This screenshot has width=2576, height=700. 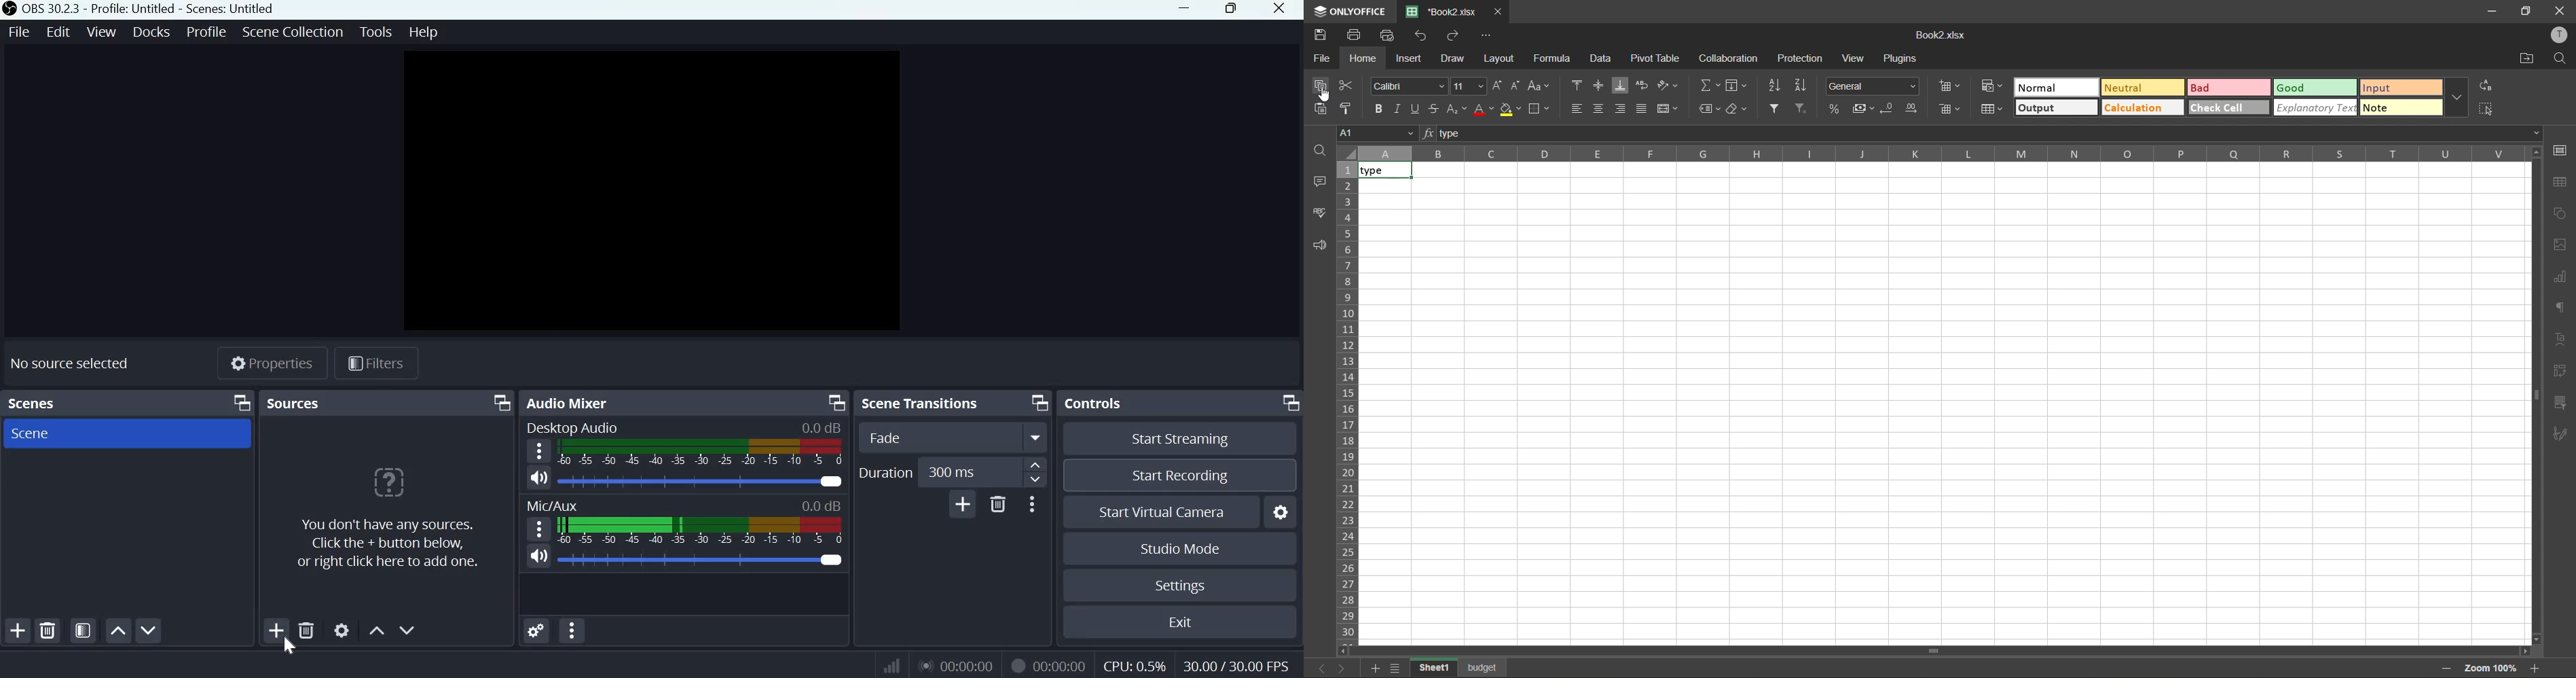 What do you see at coordinates (1440, 12) in the screenshot?
I see `filename` at bounding box center [1440, 12].